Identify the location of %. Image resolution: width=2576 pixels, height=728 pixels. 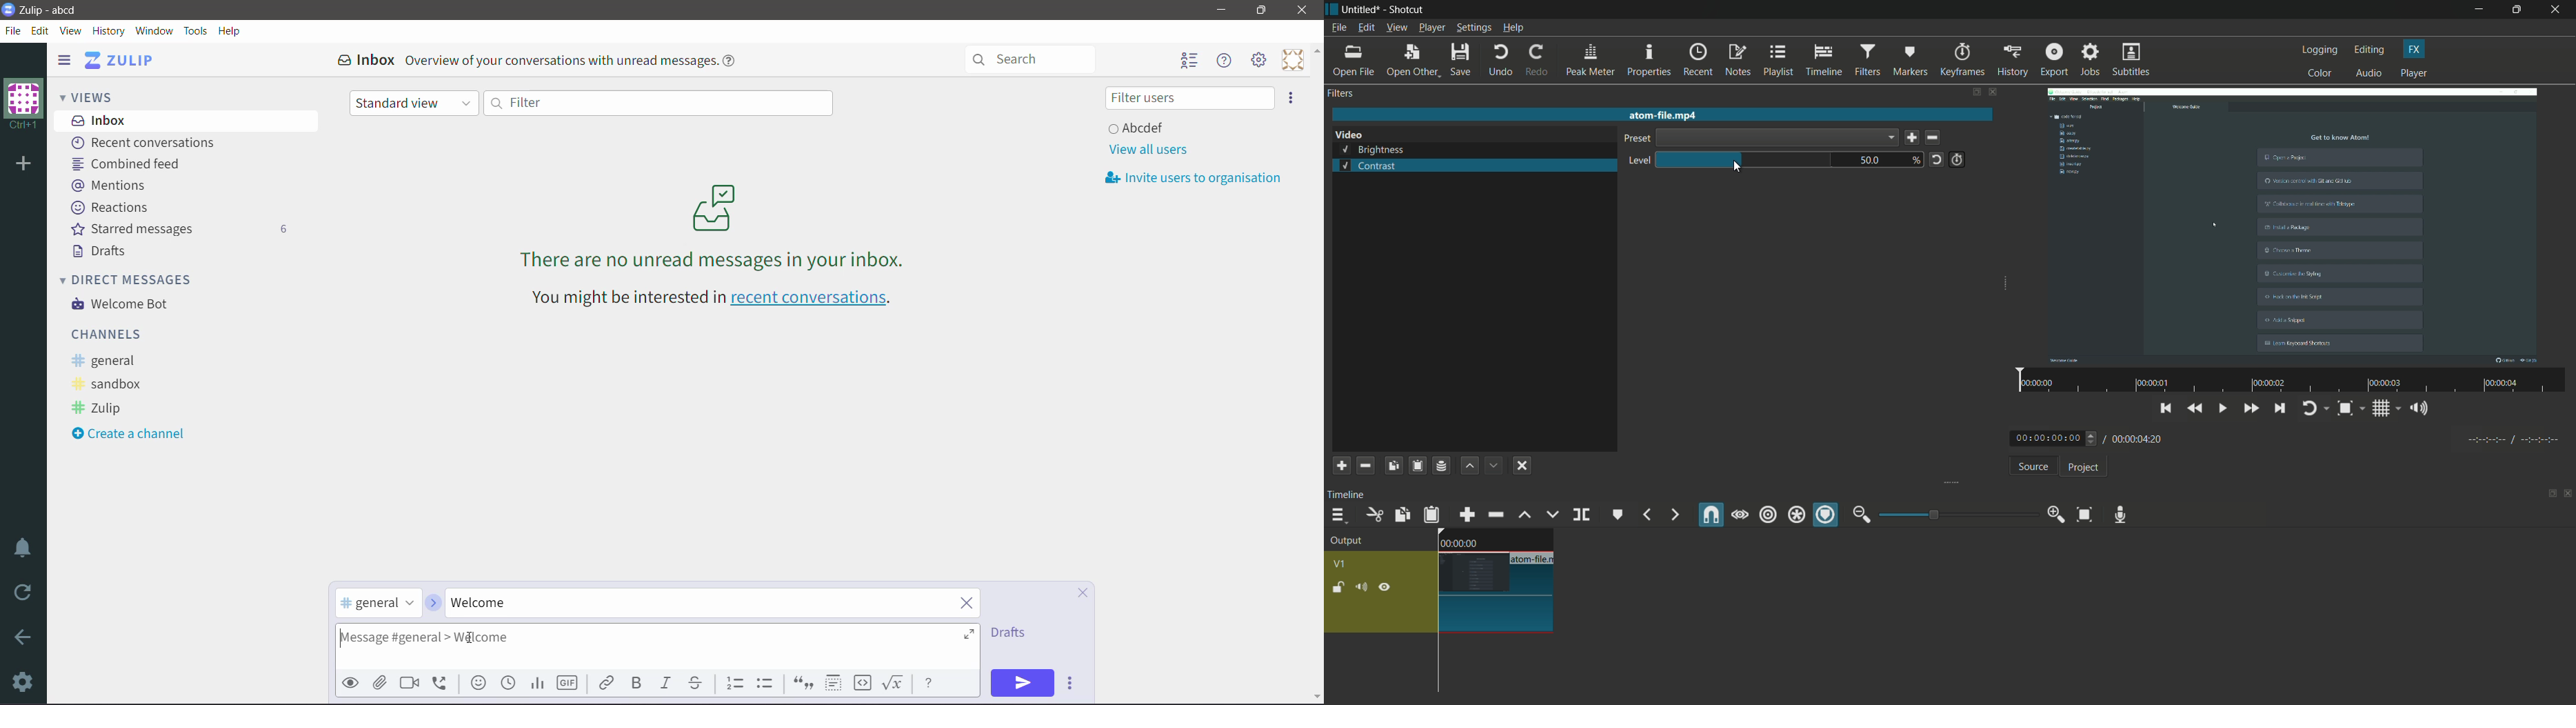
(1917, 159).